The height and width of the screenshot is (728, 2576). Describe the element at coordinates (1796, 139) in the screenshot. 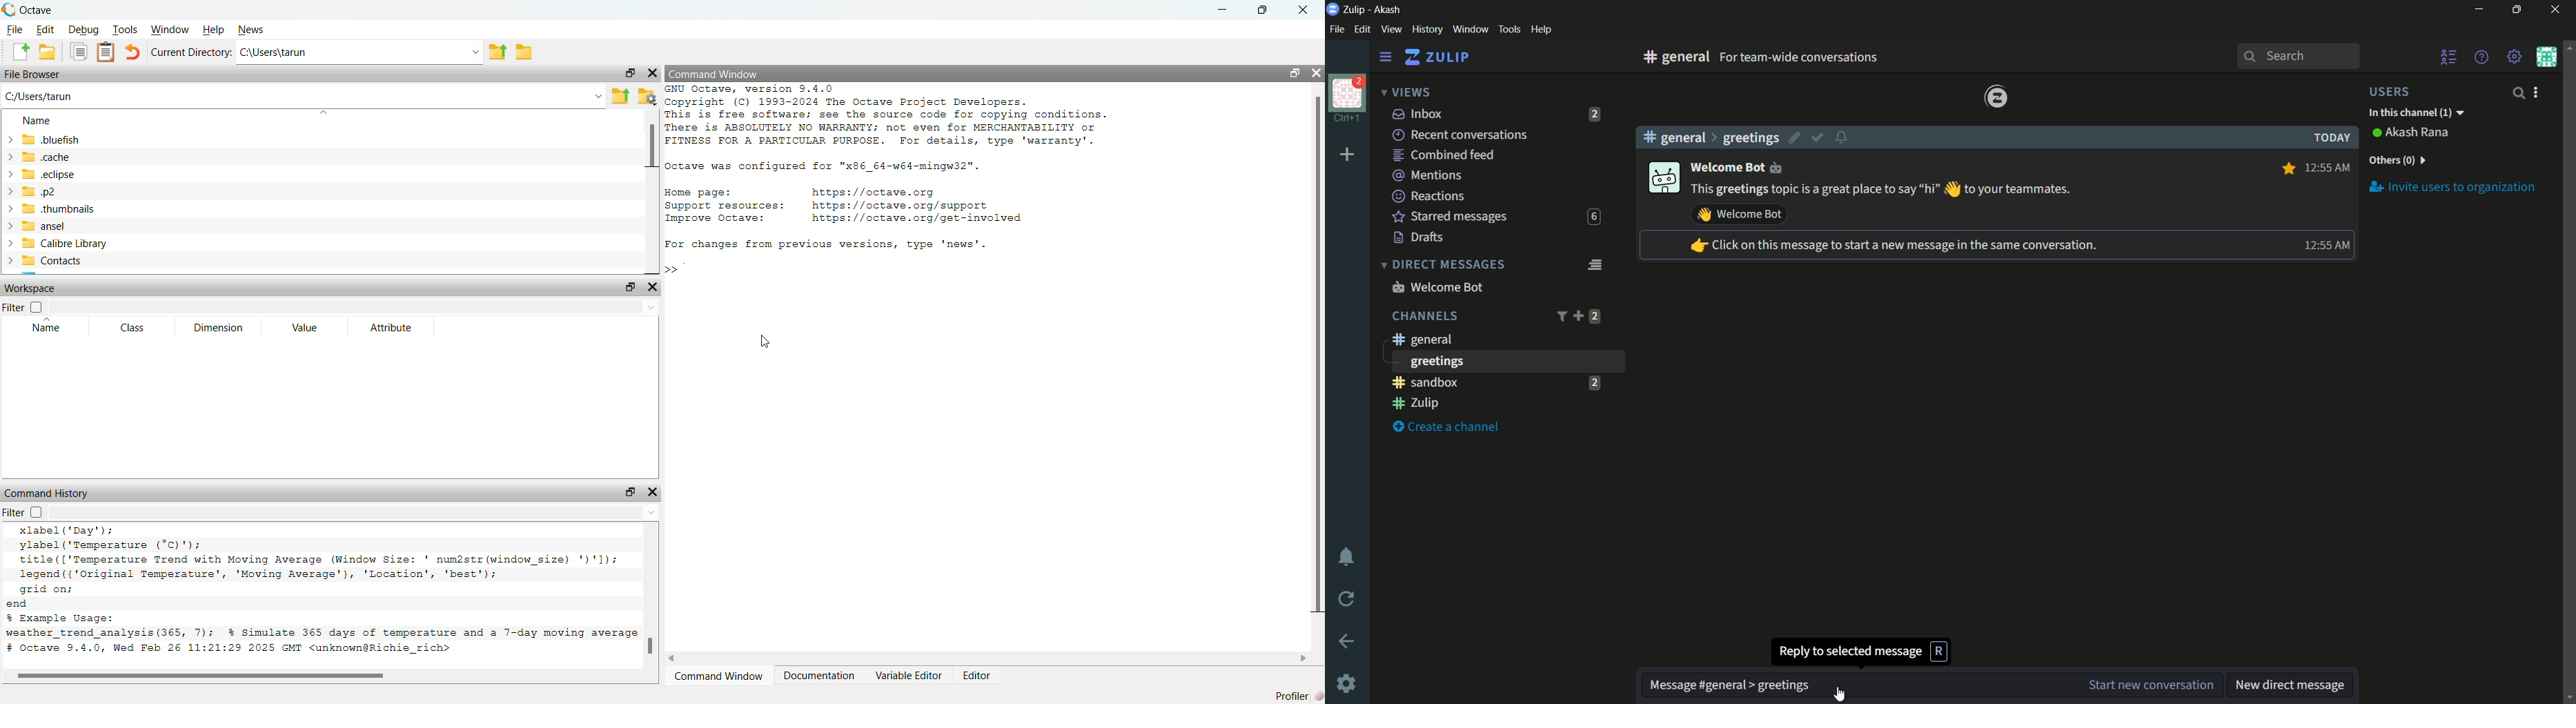

I see `edit topic` at that location.